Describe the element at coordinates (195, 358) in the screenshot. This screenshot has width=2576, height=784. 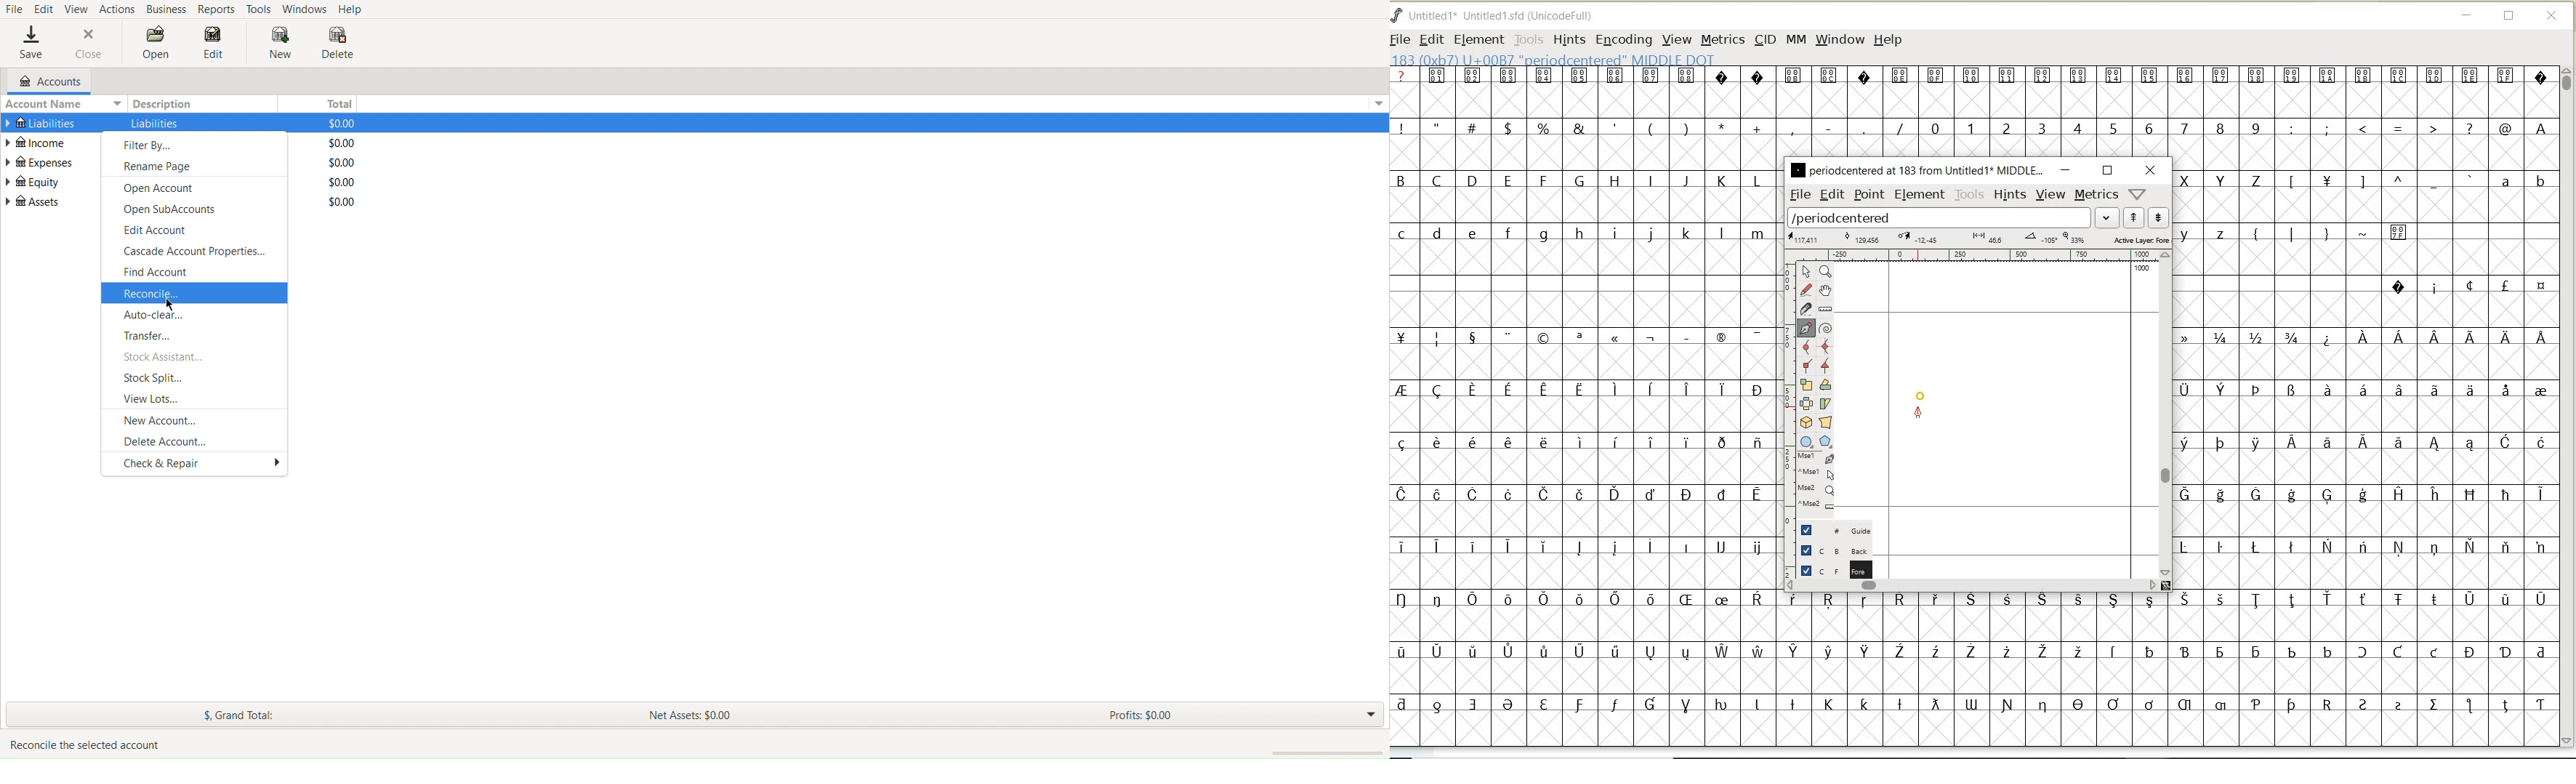
I see `Stock Assistant` at that location.